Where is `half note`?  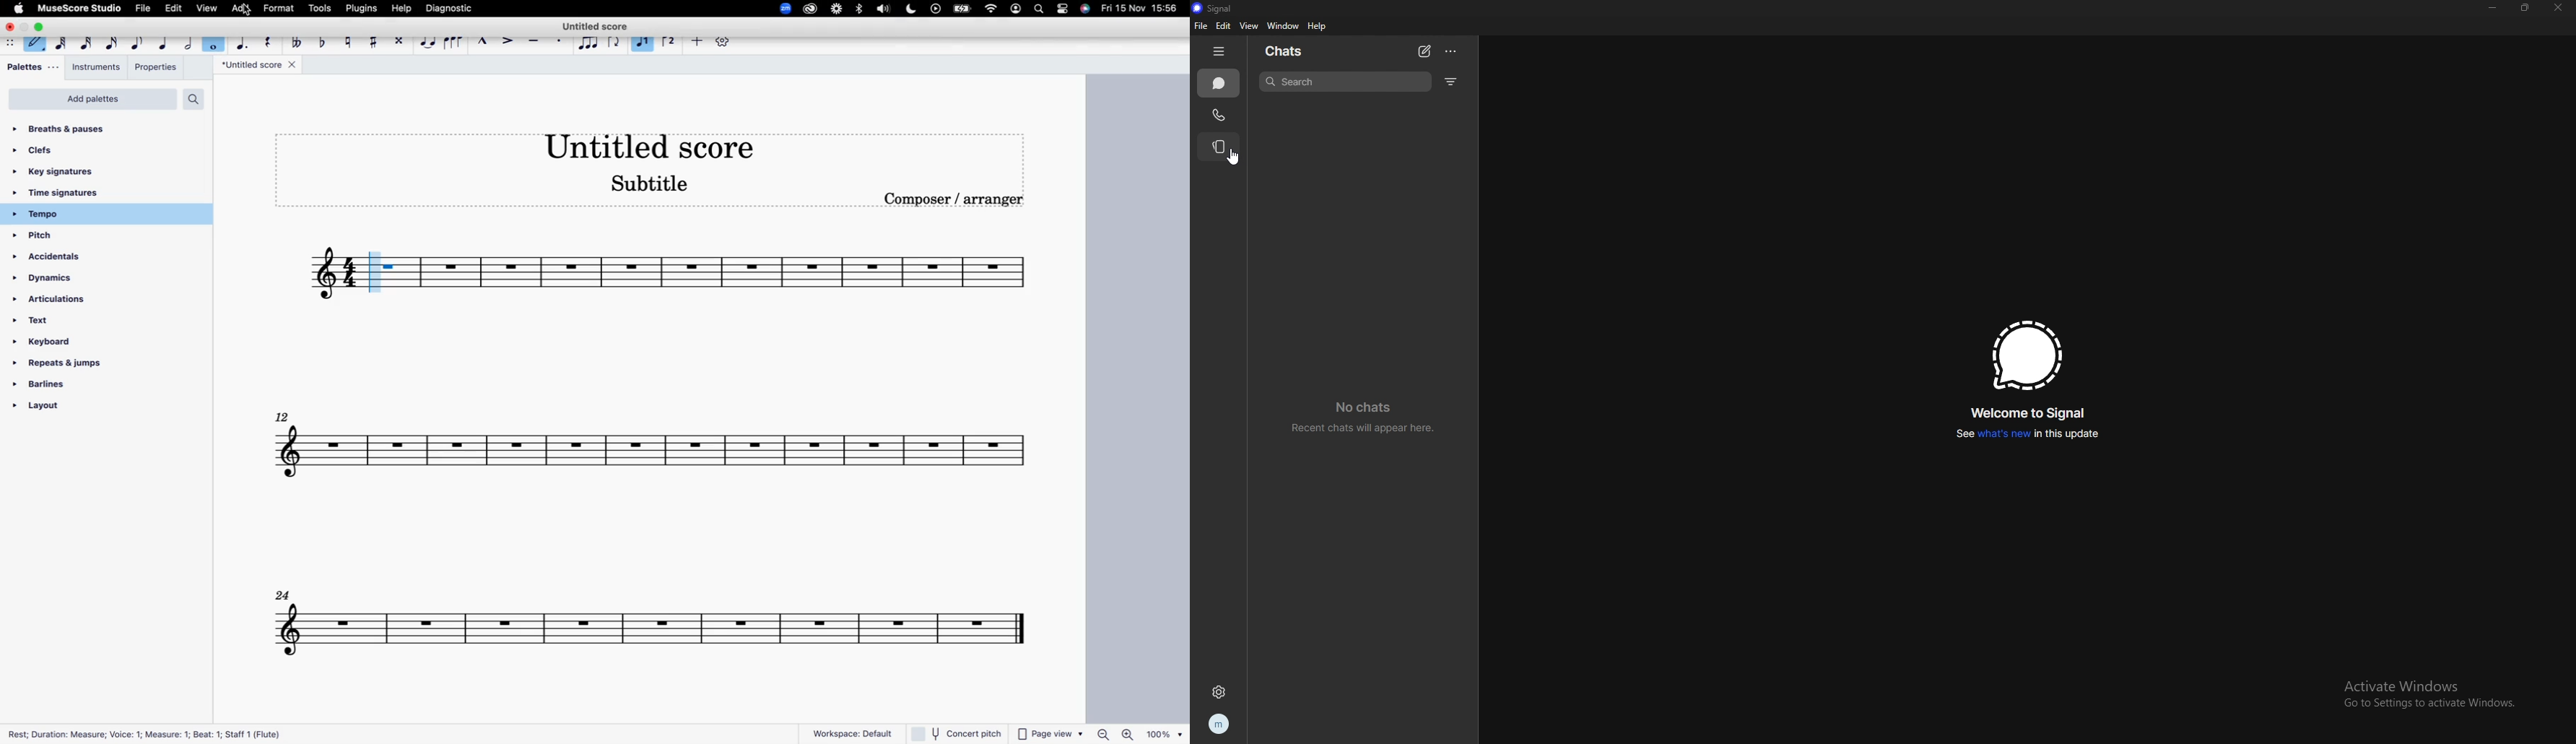
half note is located at coordinates (188, 40).